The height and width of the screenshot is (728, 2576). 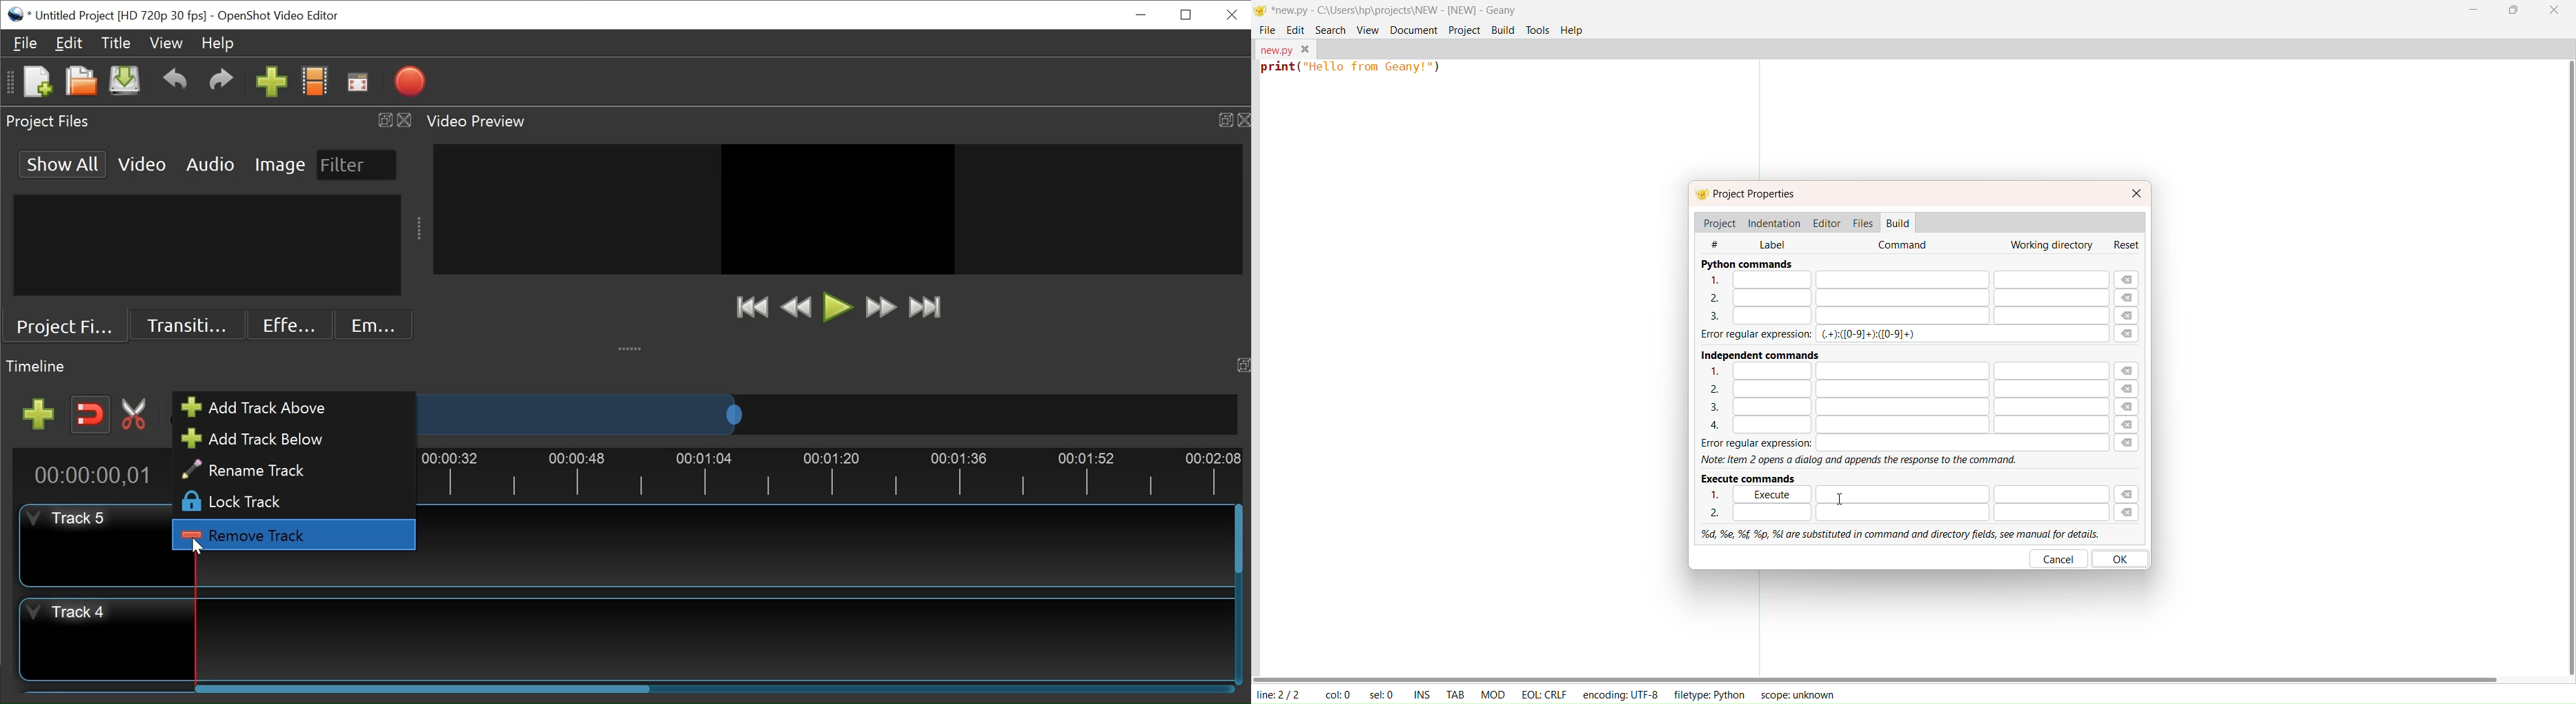 I want to click on Open File, so click(x=79, y=83).